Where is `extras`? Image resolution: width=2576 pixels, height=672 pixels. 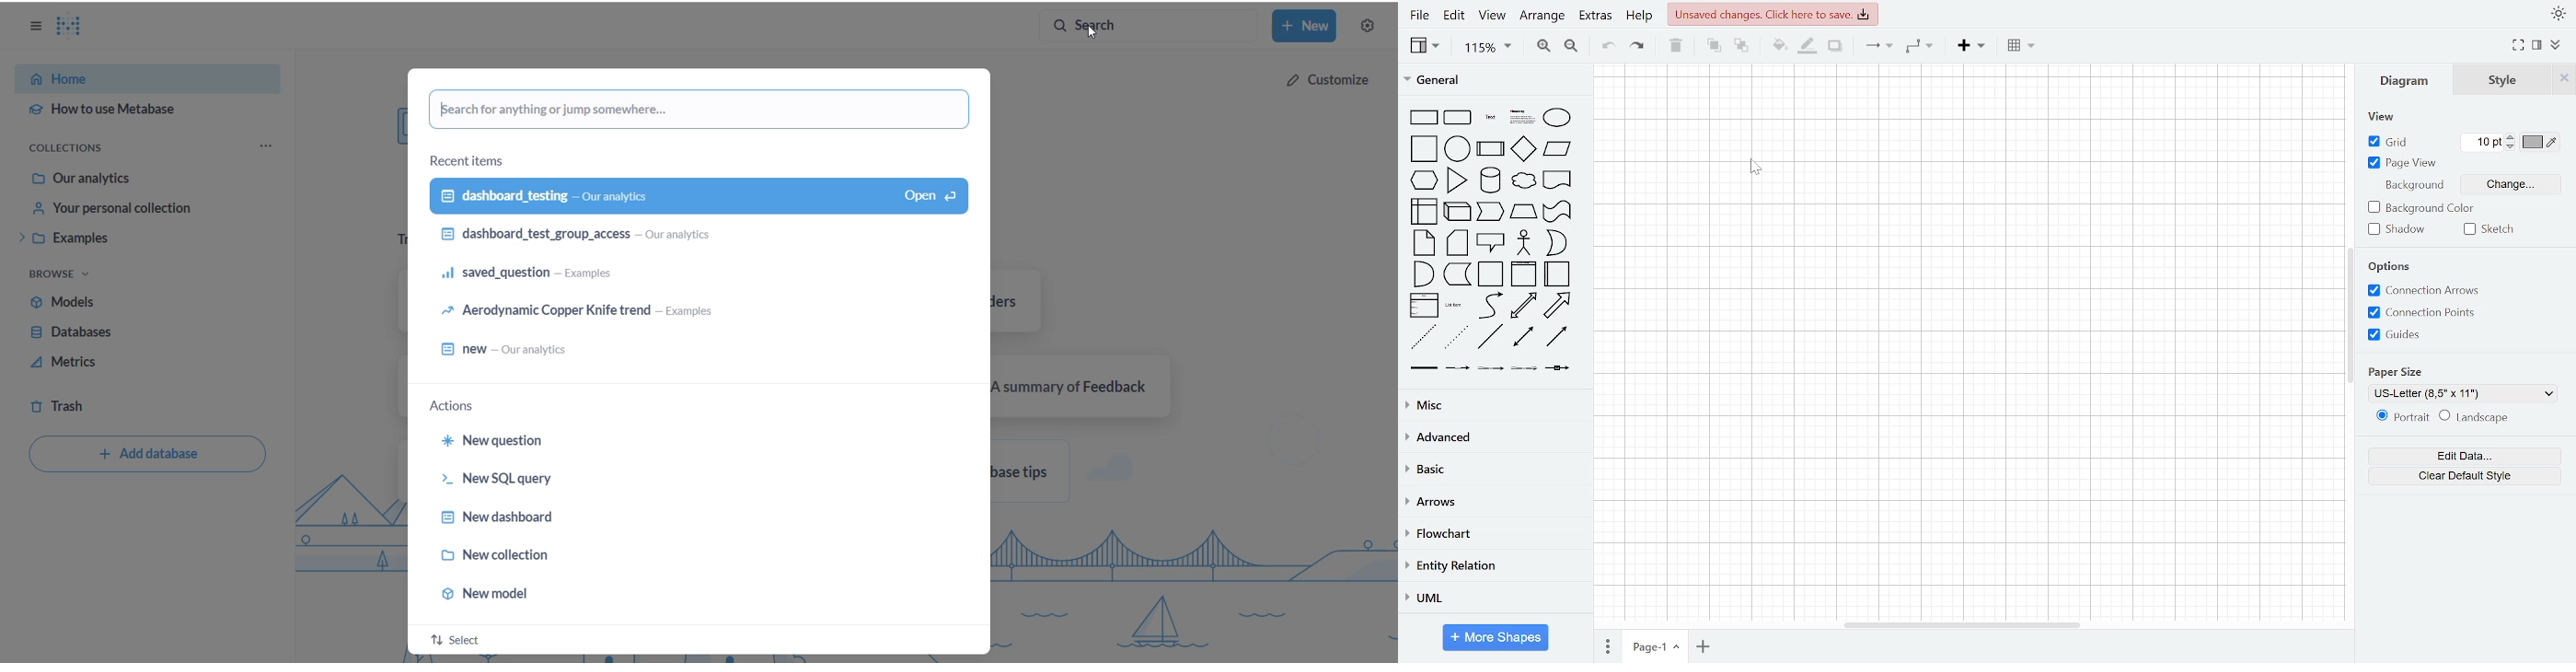
extras is located at coordinates (1598, 17).